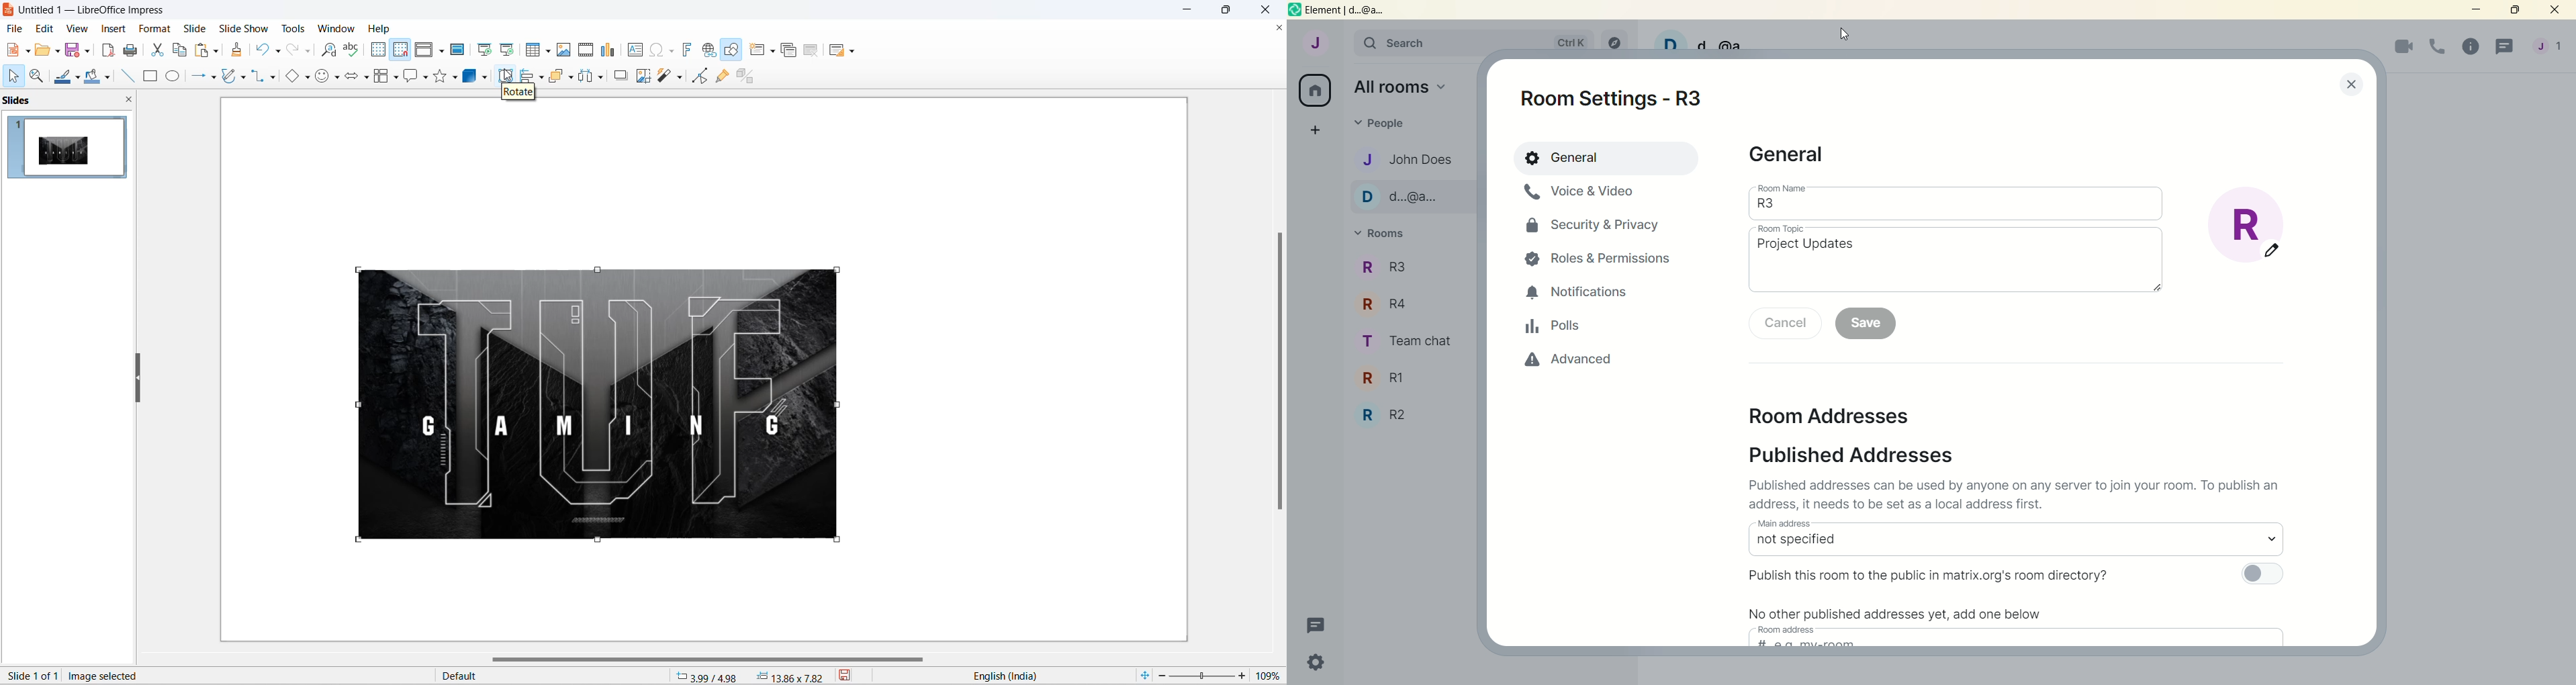 The height and width of the screenshot is (700, 2576). I want to click on edit room display picture, so click(2246, 226).